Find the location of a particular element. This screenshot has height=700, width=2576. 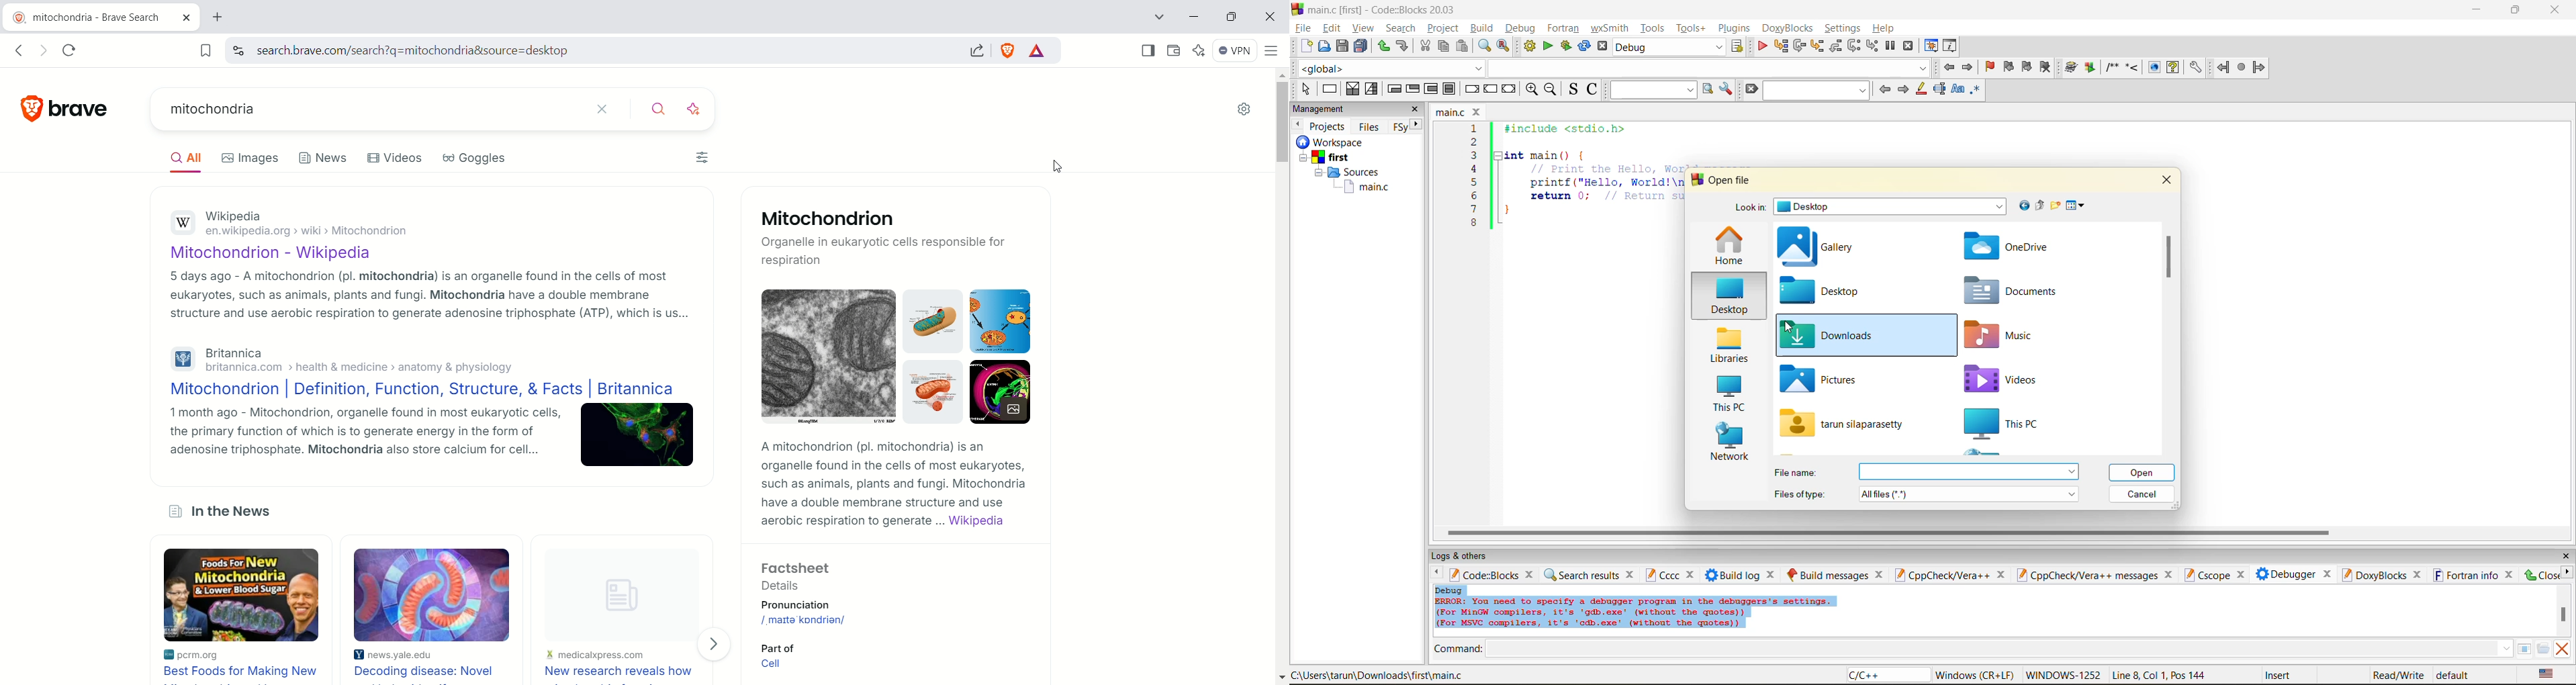

8 is located at coordinates (1474, 223).